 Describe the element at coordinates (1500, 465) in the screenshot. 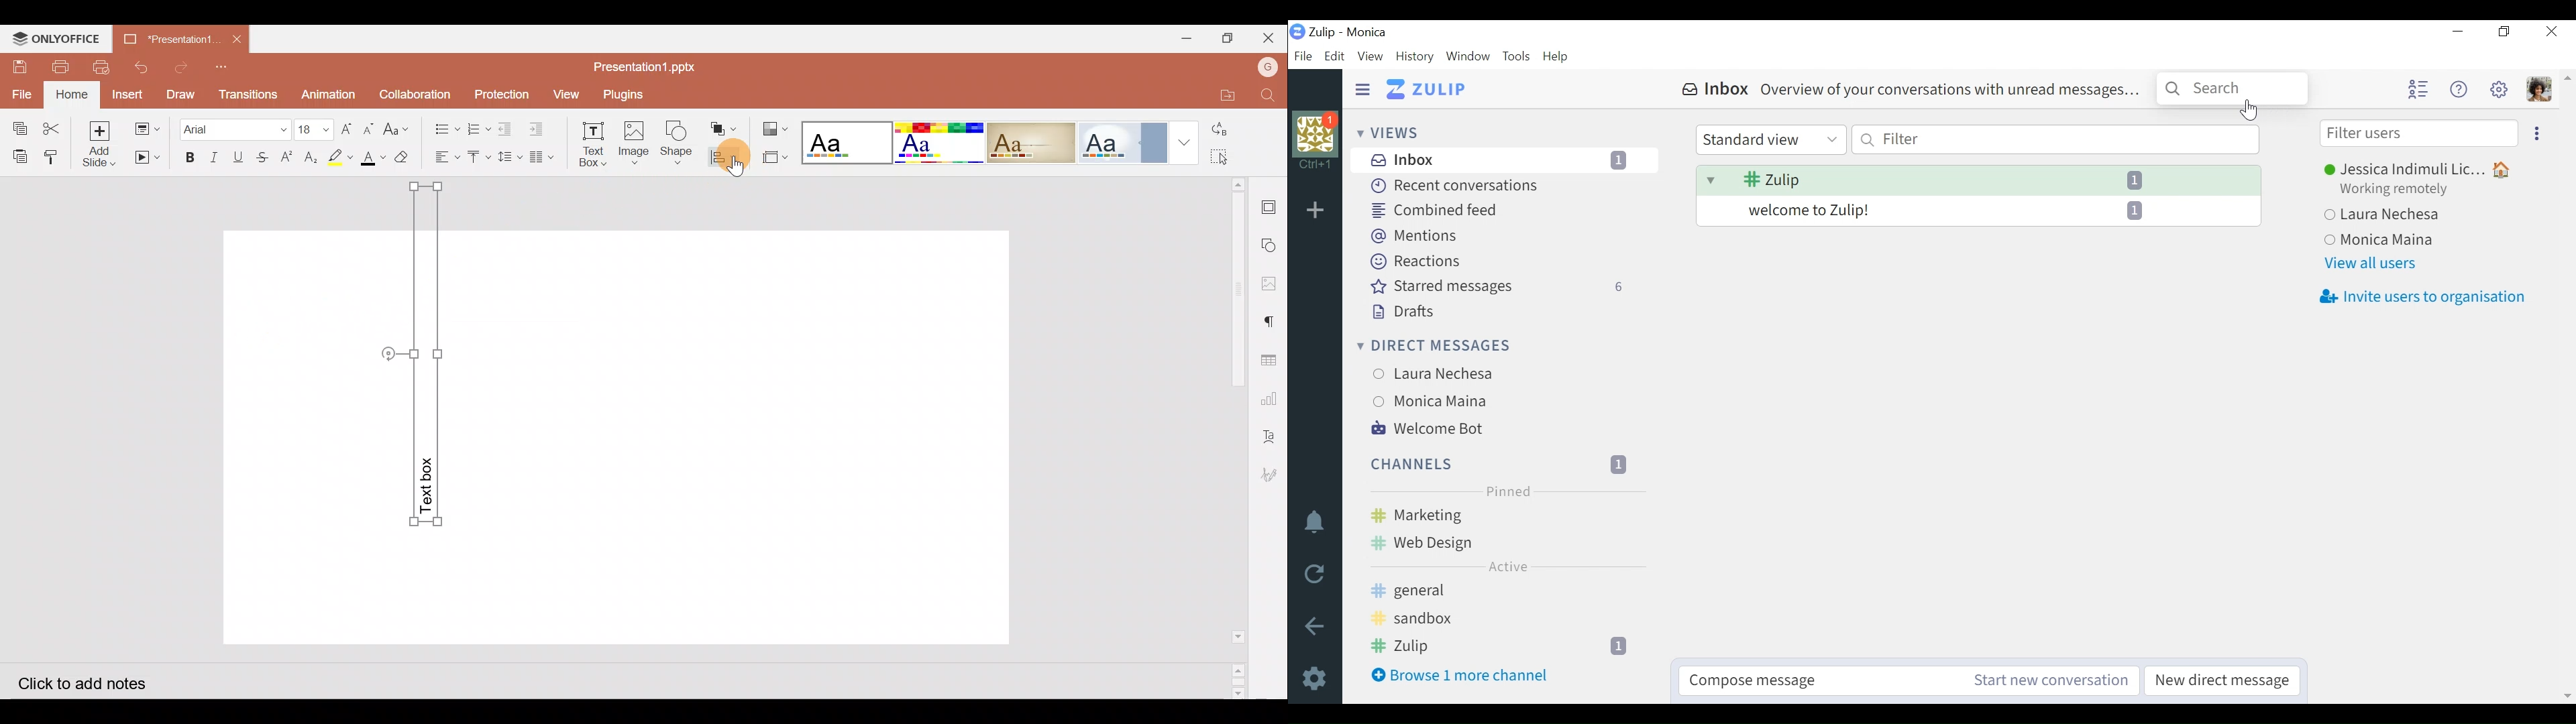

I see `Channels` at that location.